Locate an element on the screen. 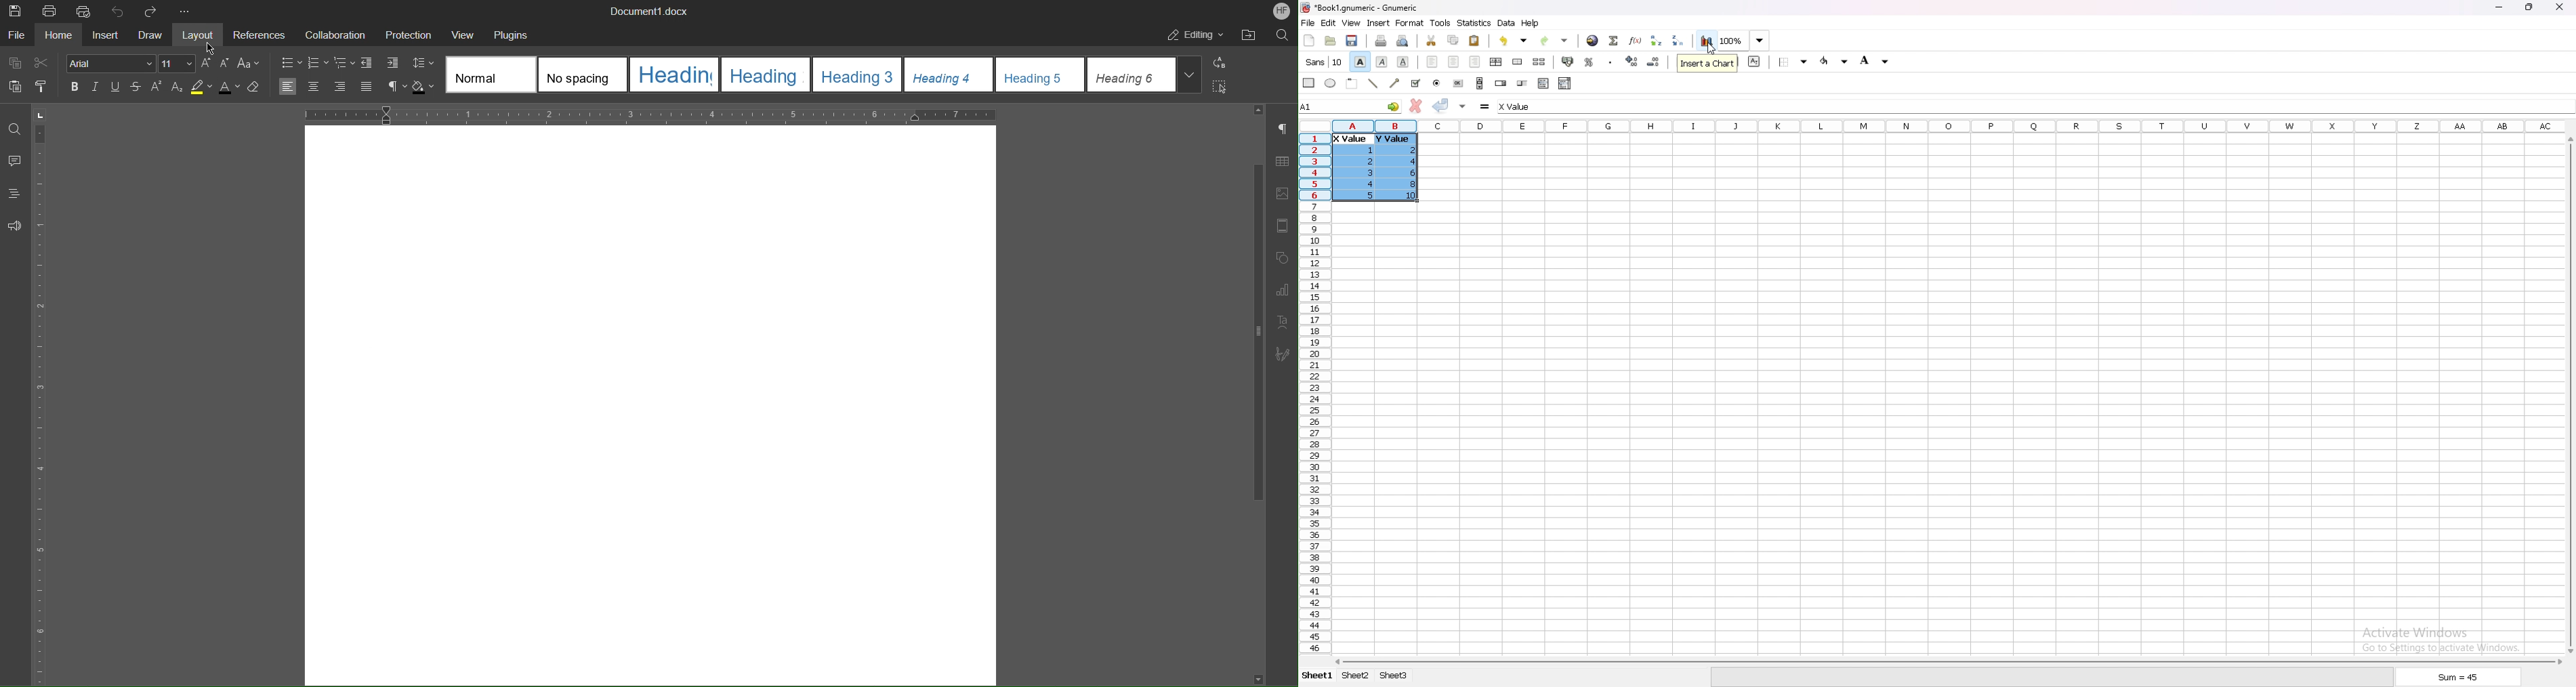 The height and width of the screenshot is (700, 2576). subscript is located at coordinates (1755, 61).